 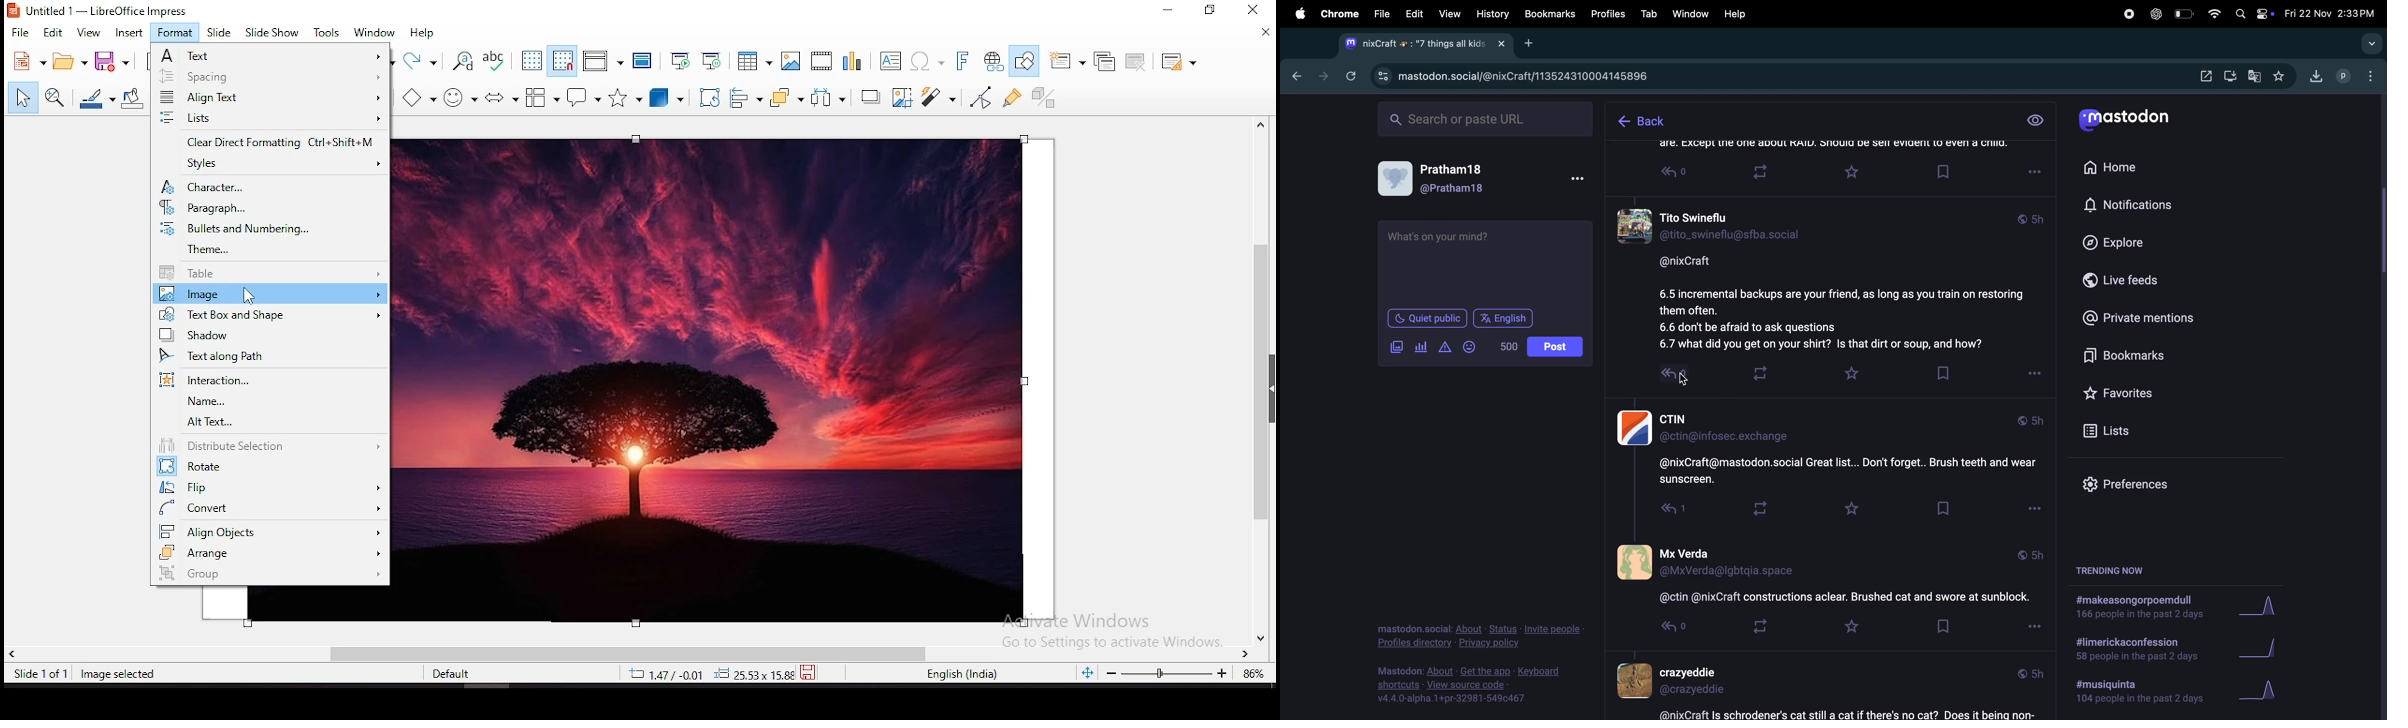 I want to click on minimize, so click(x=1172, y=10).